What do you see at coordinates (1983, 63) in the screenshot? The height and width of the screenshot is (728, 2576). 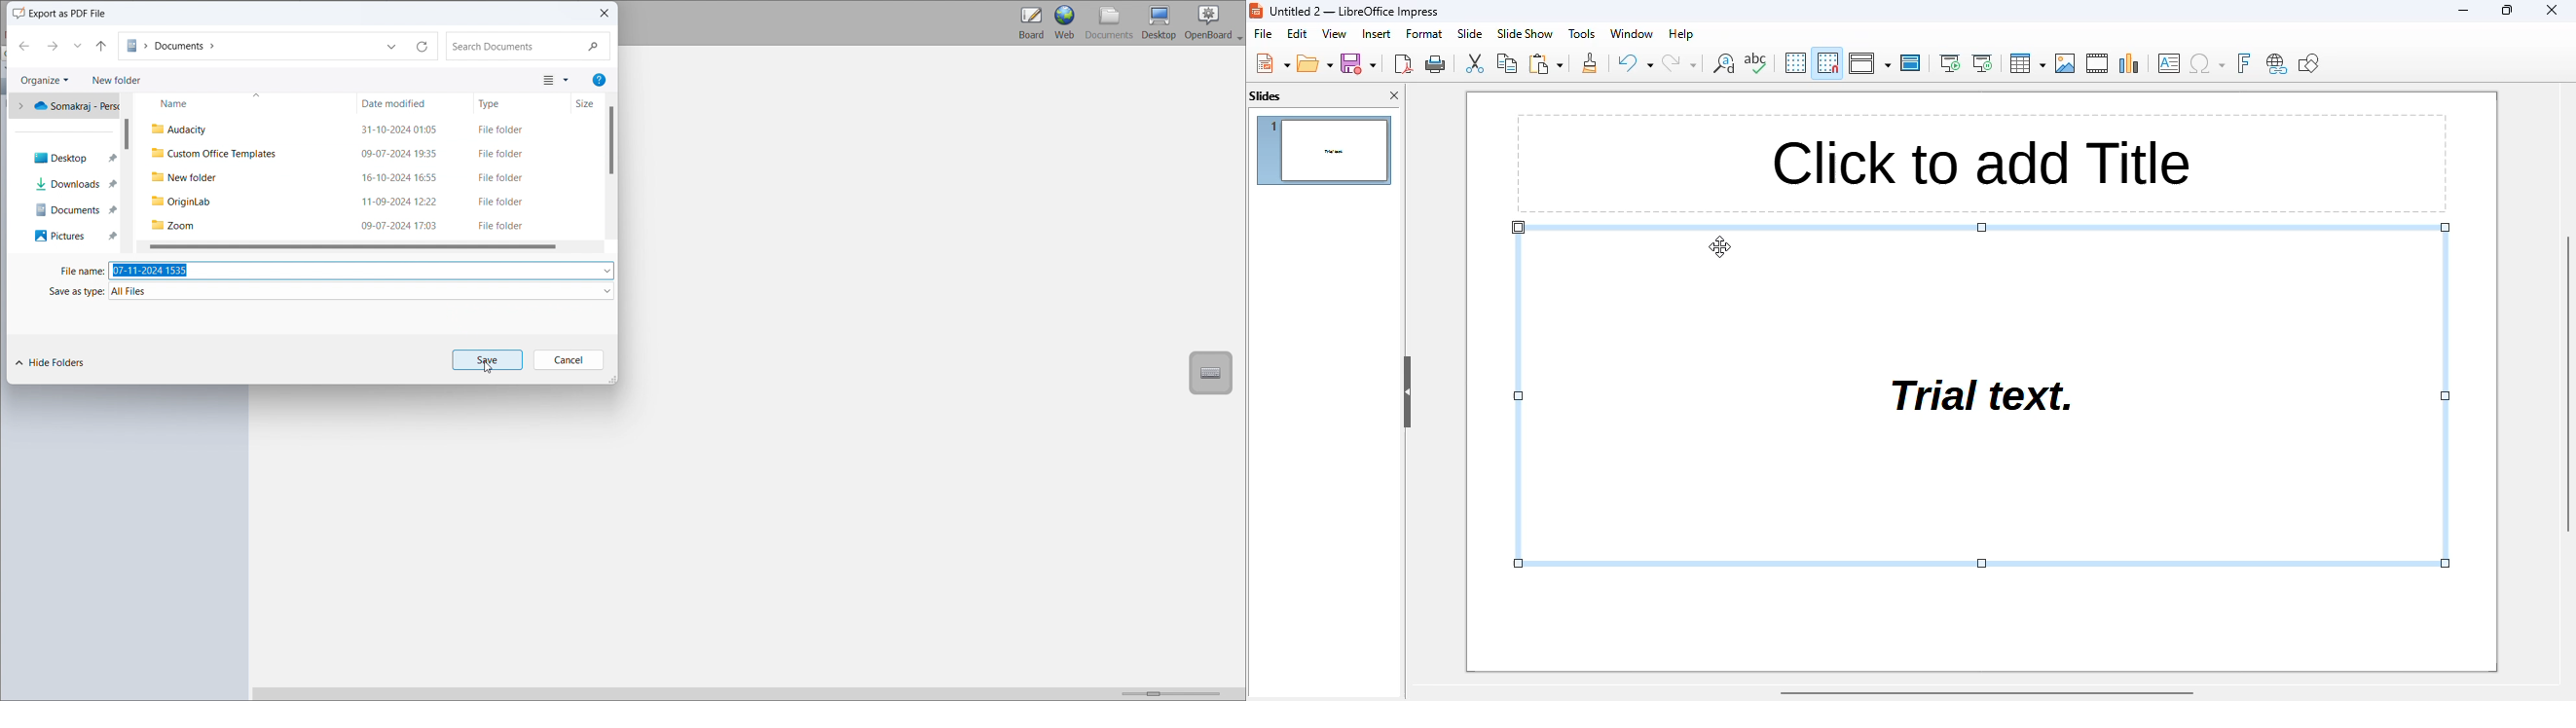 I see `start from current slide` at bounding box center [1983, 63].